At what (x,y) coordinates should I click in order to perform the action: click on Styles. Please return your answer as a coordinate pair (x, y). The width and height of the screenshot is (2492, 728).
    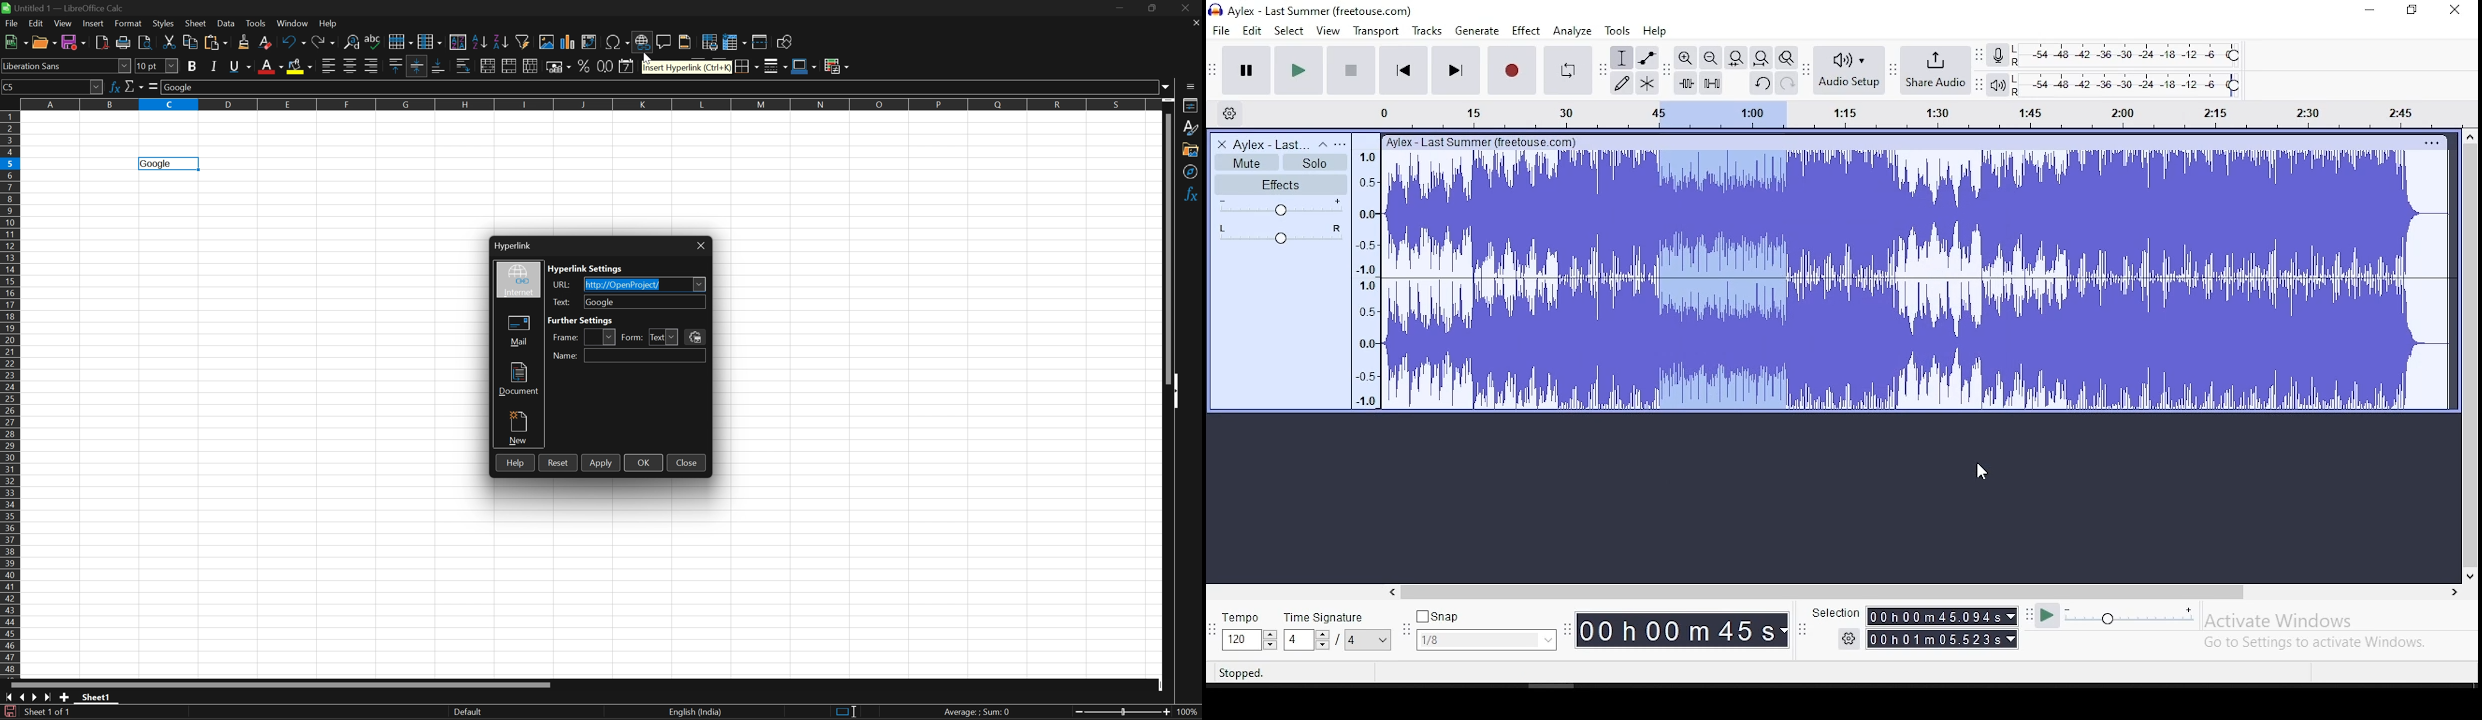
    Looking at the image, I should click on (164, 25).